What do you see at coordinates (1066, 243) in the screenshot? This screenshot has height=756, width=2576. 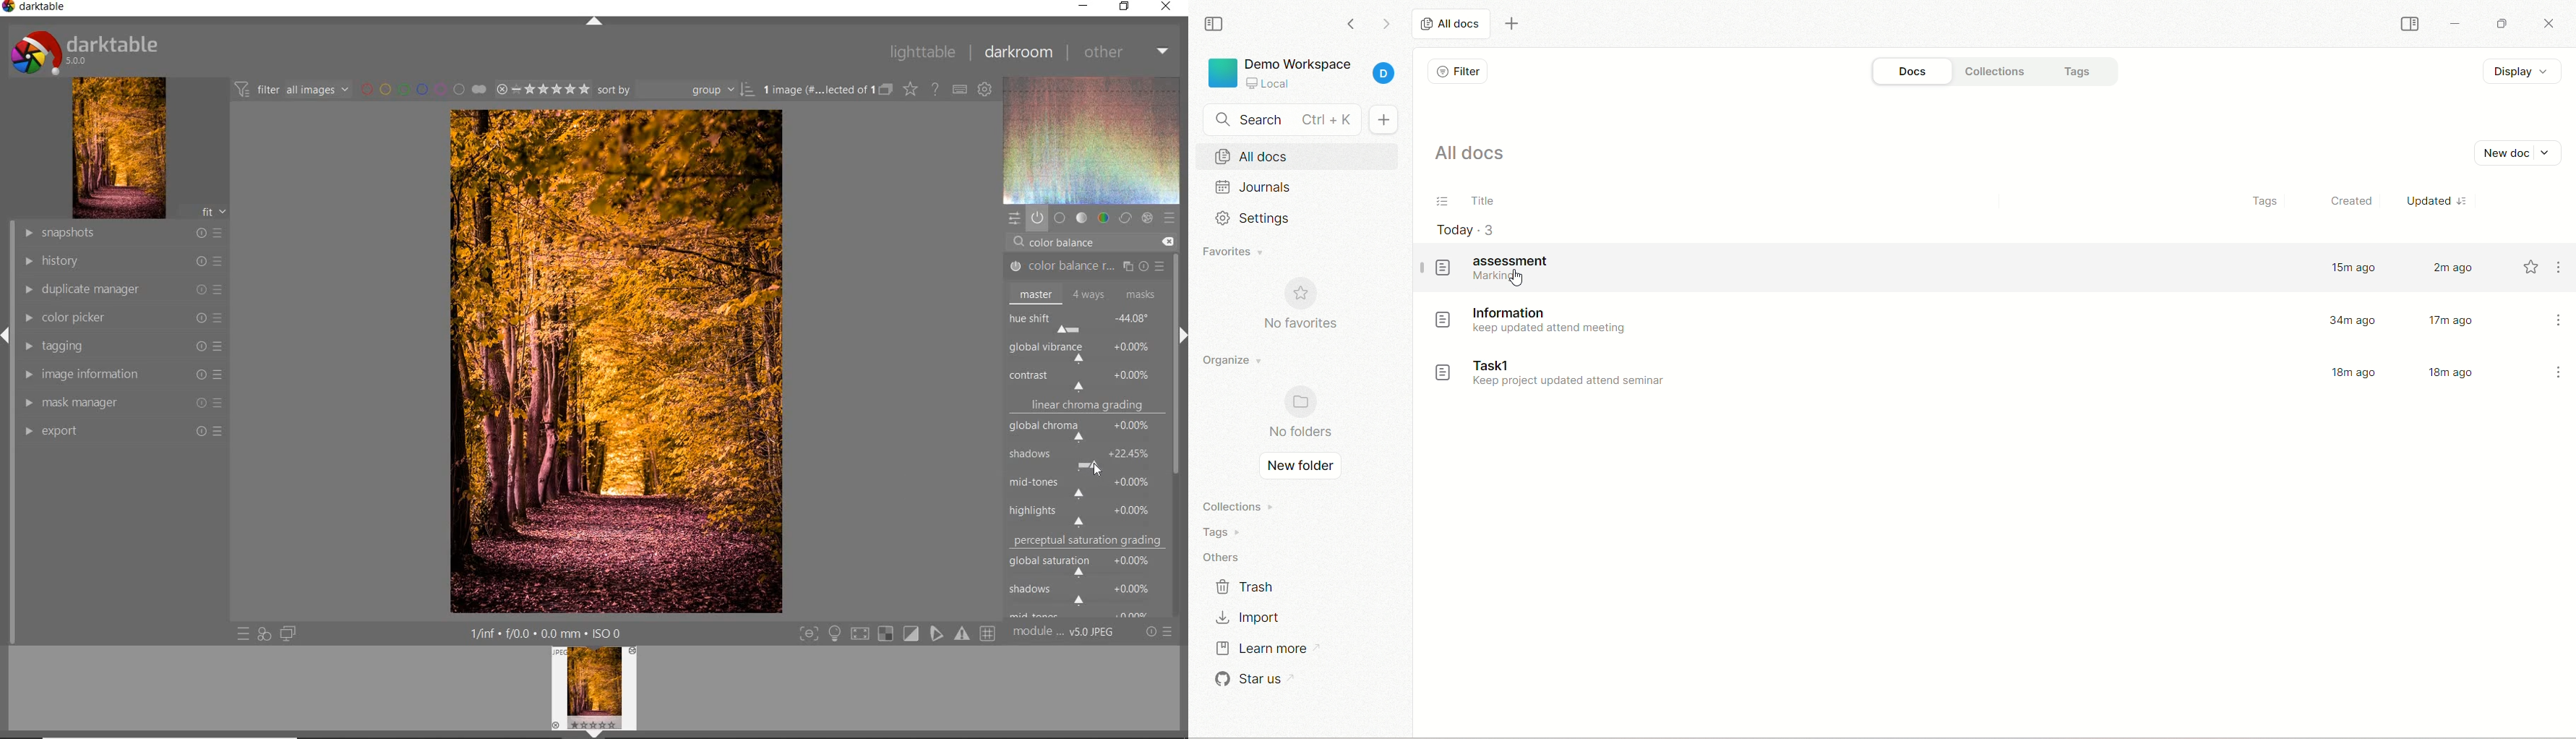 I see `COLOR BALANCE` at bounding box center [1066, 243].